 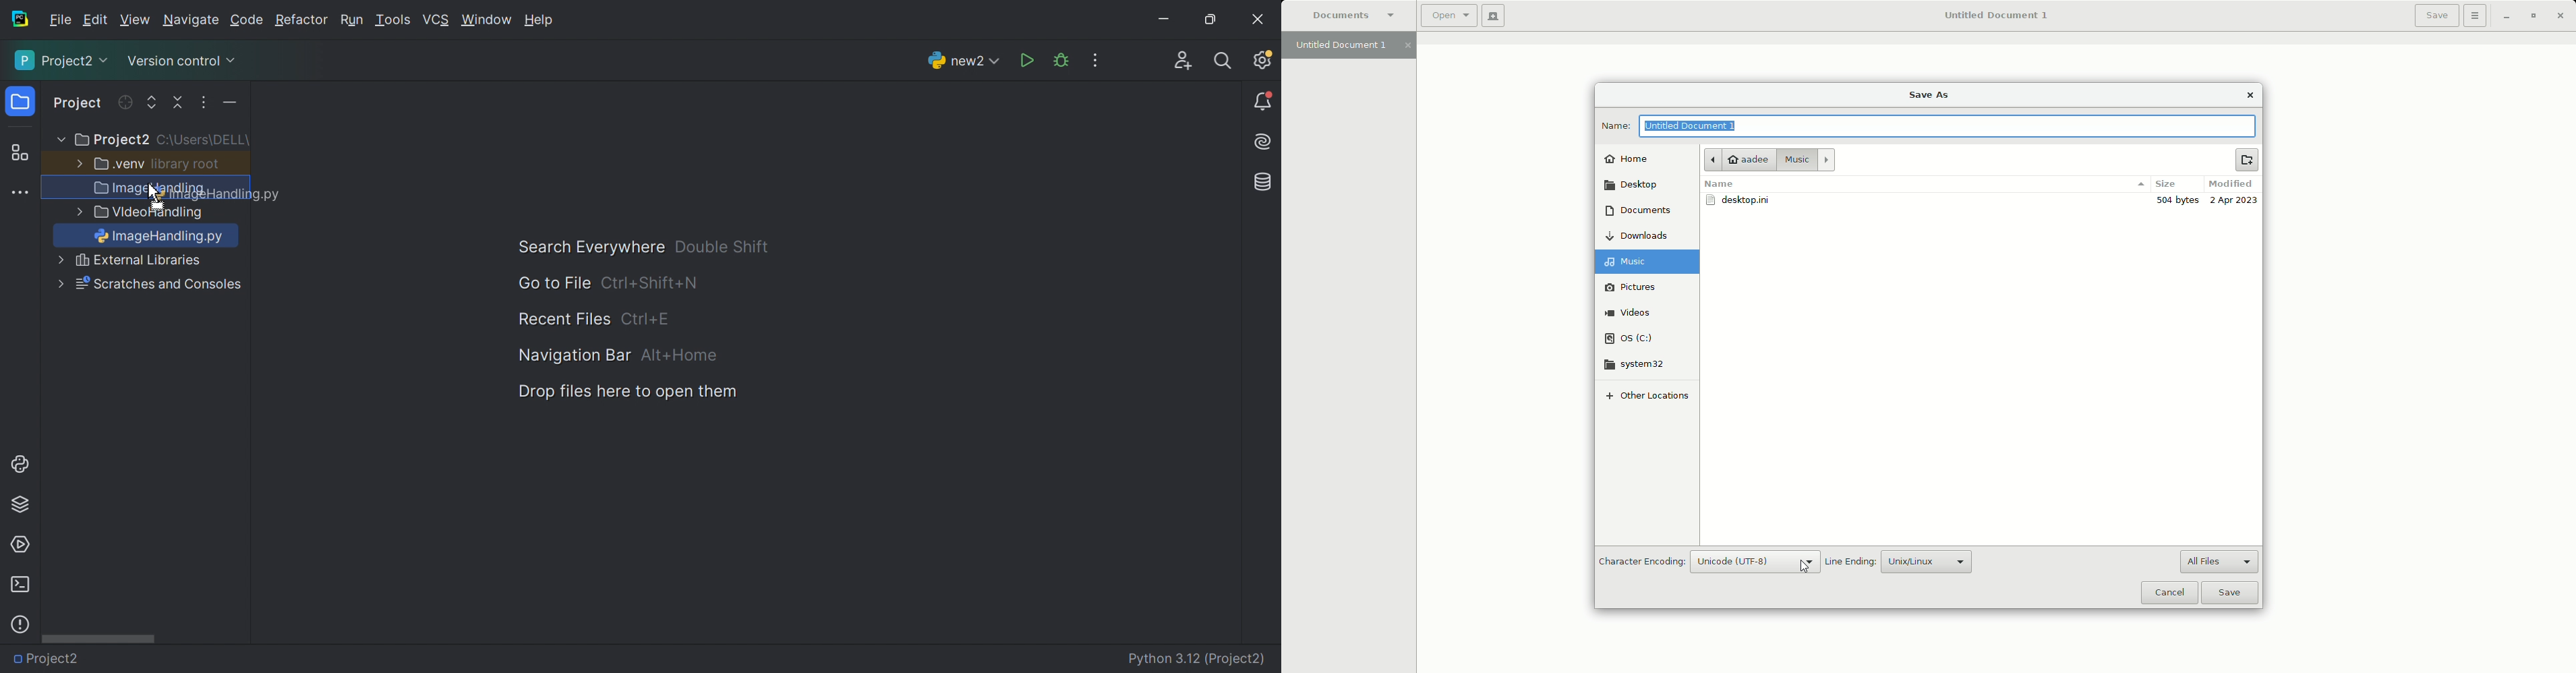 What do you see at coordinates (77, 162) in the screenshot?
I see `More` at bounding box center [77, 162].